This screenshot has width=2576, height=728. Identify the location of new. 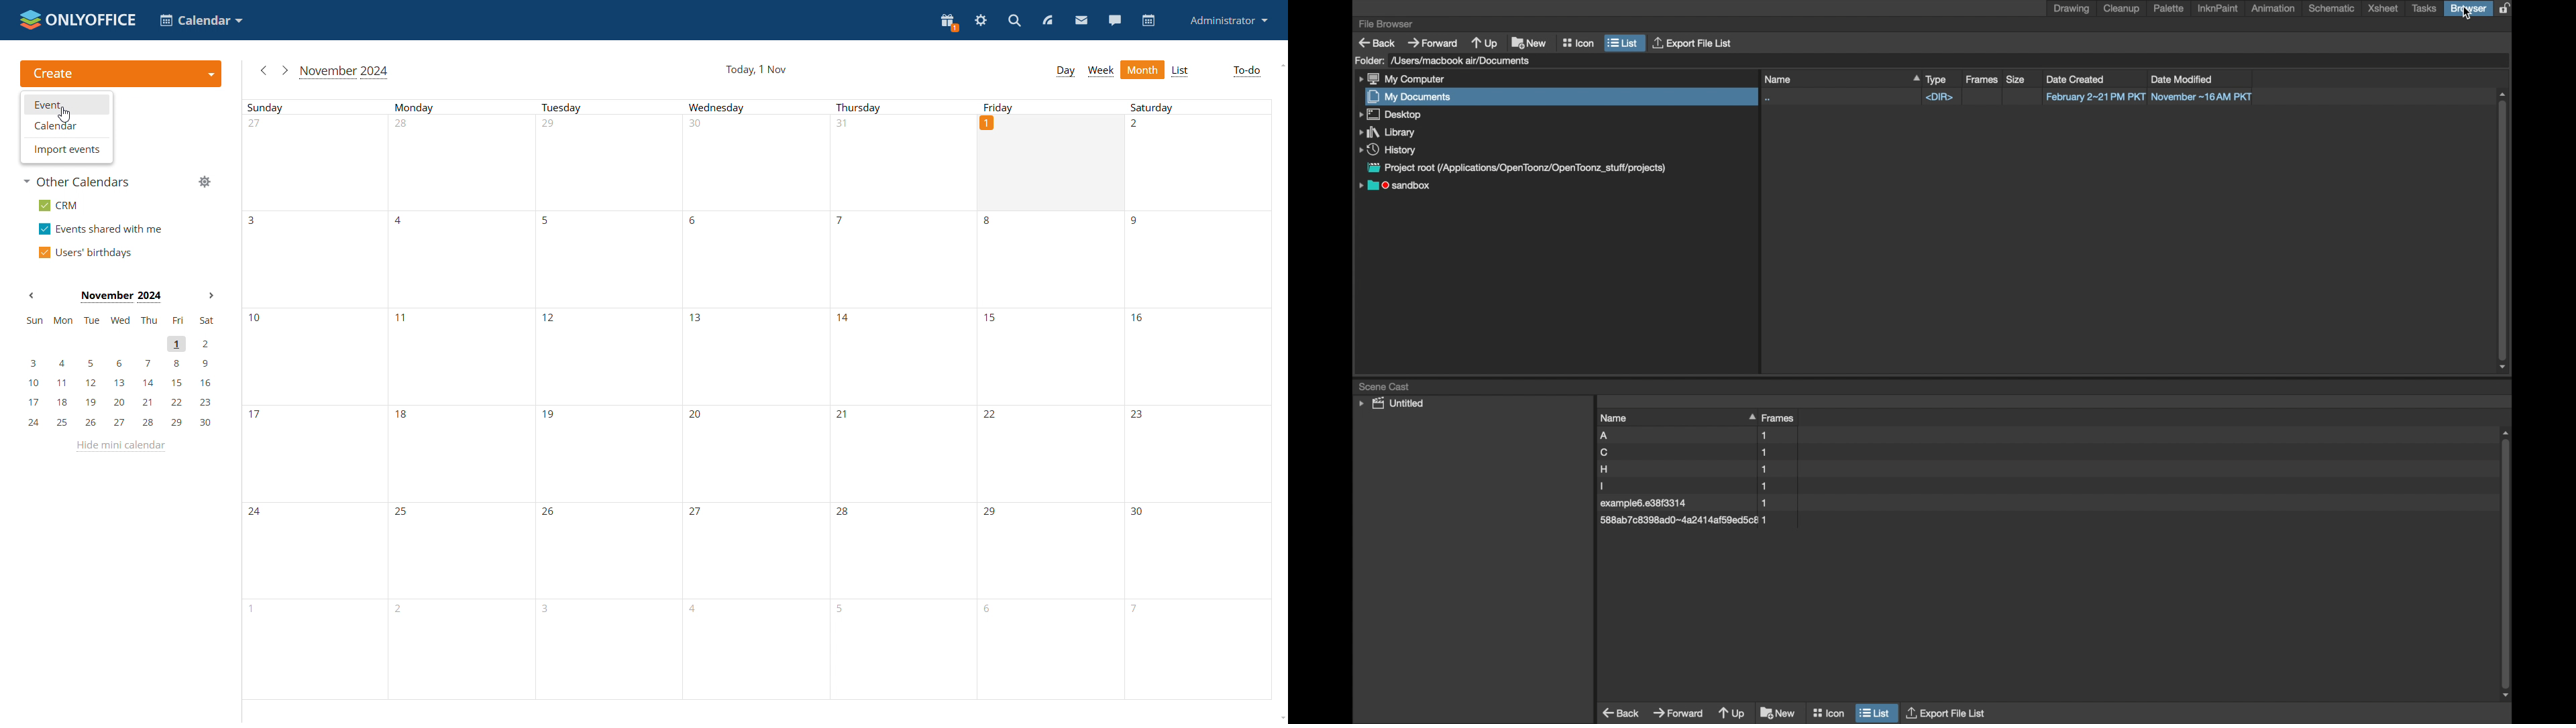
(1776, 713).